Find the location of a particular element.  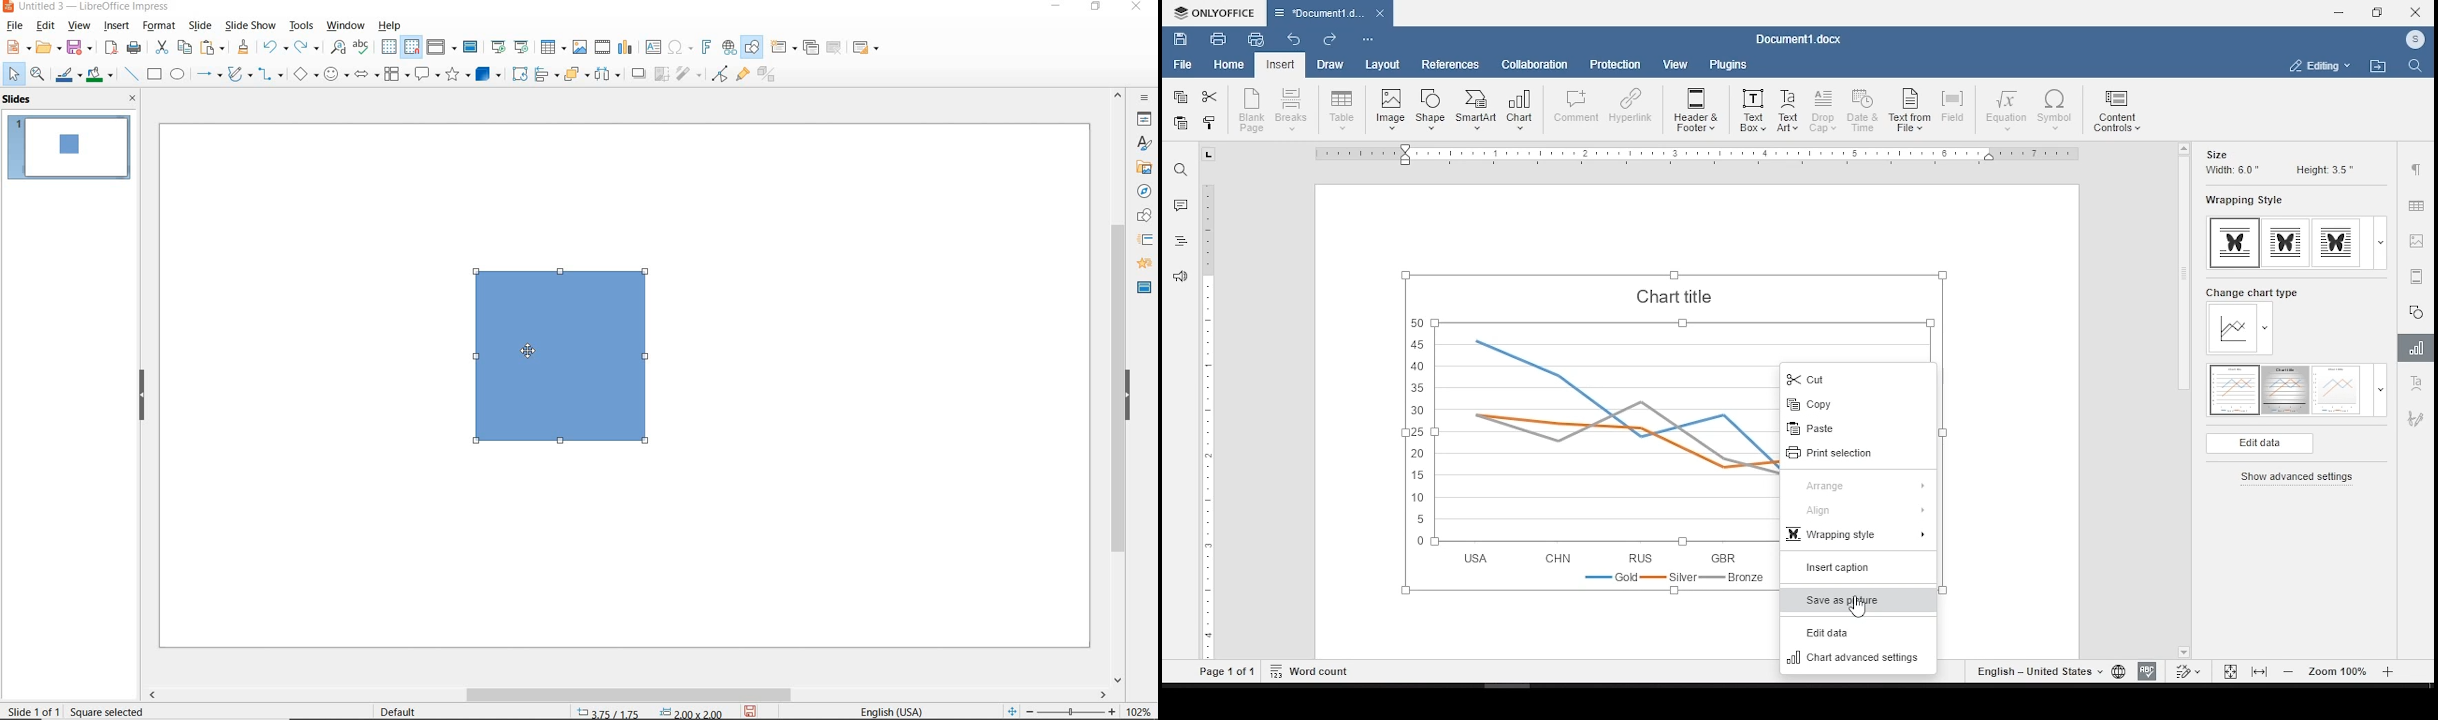

spelling check is located at coordinates (2146, 671).